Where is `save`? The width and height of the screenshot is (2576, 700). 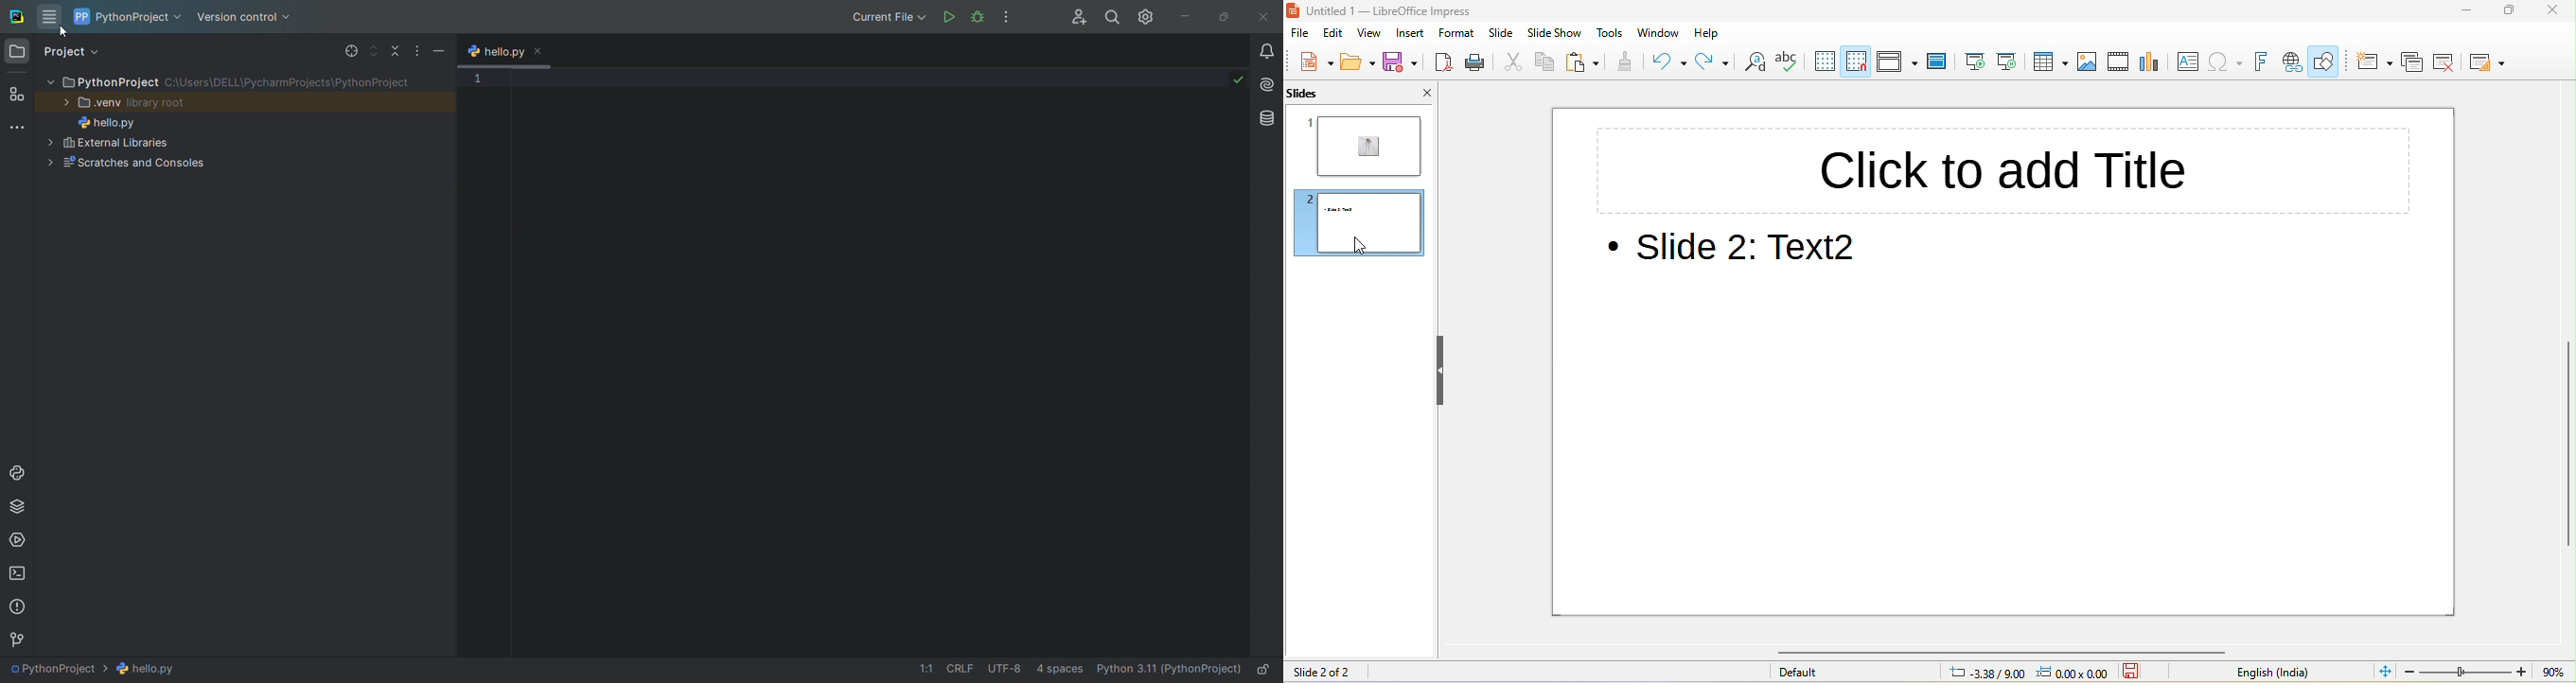 save is located at coordinates (1400, 64).